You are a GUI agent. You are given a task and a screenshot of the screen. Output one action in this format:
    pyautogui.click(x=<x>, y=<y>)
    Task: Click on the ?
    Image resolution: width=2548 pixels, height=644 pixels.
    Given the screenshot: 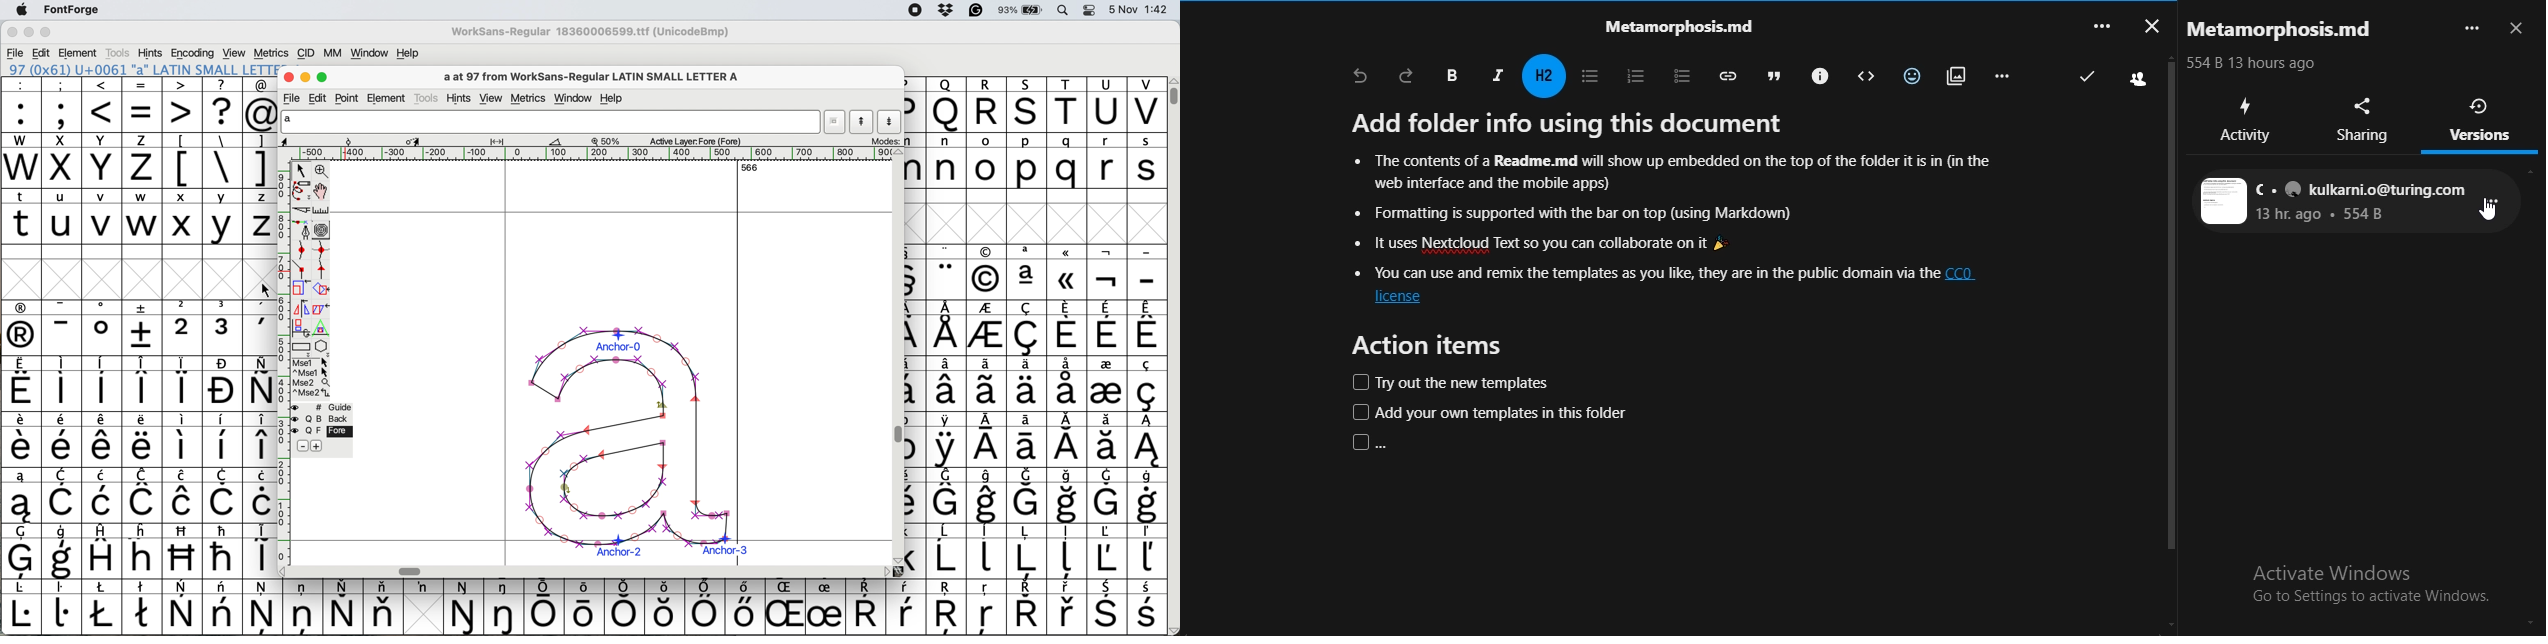 What is the action you would take?
    pyautogui.click(x=222, y=104)
    